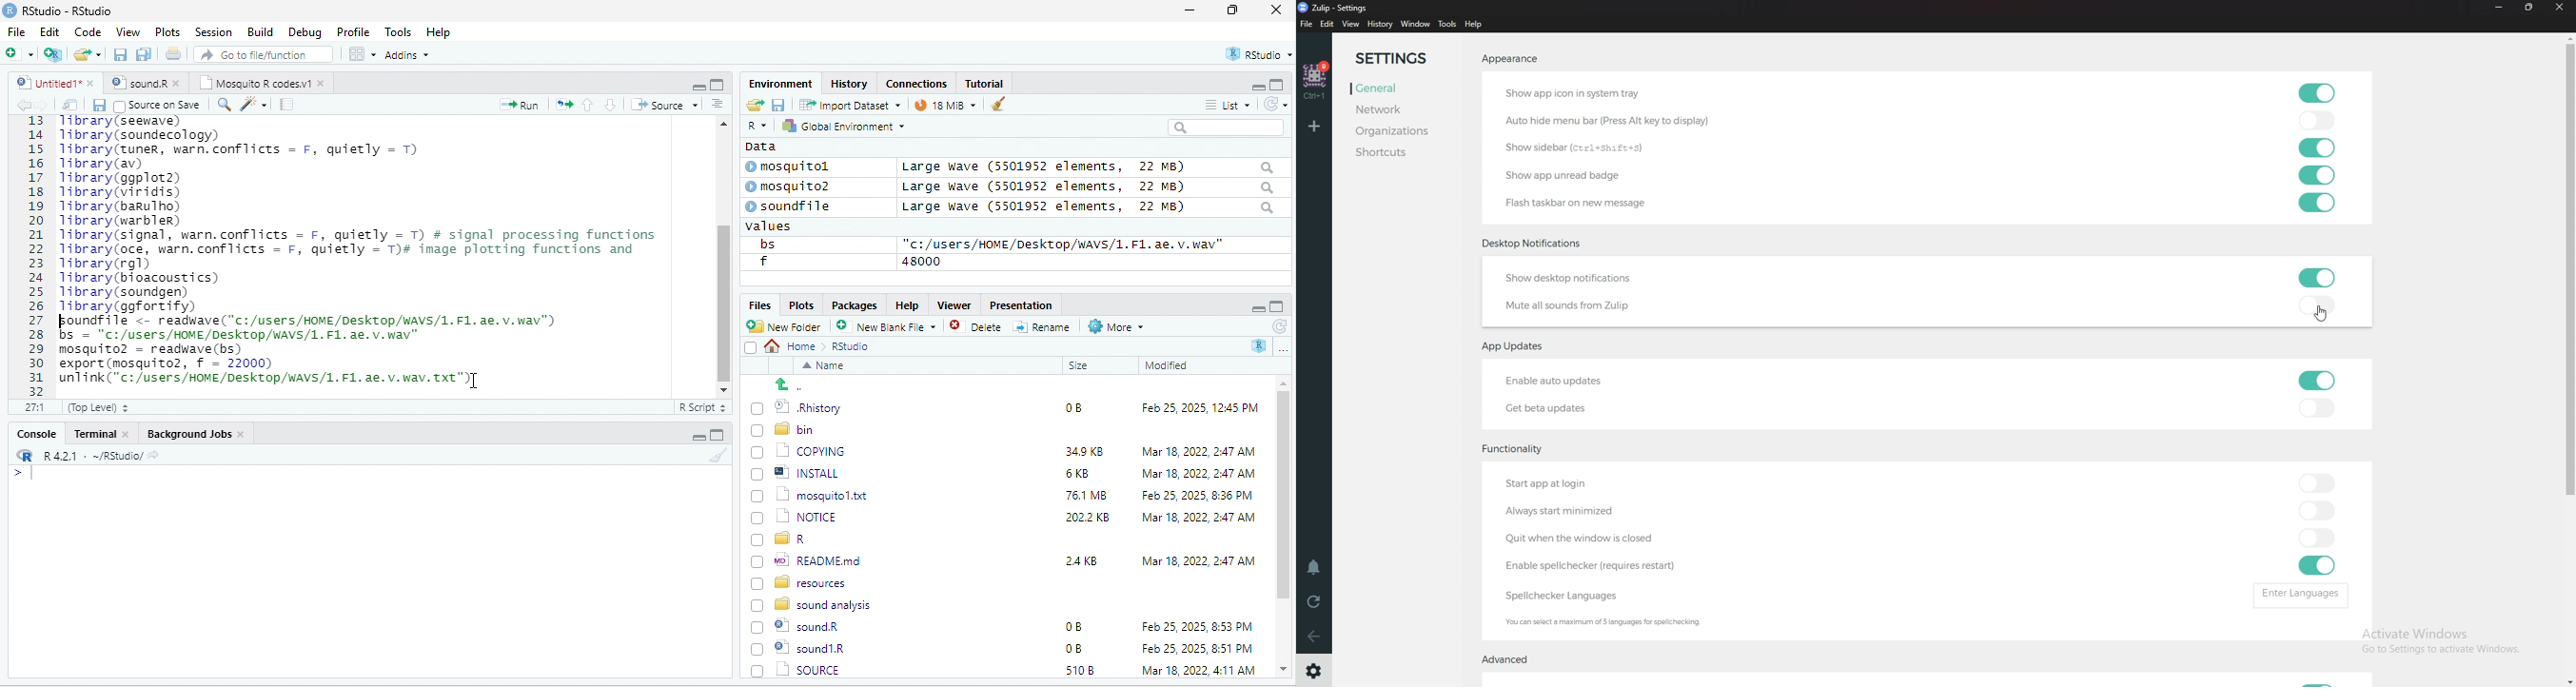  I want to click on Plots, so click(801, 304).